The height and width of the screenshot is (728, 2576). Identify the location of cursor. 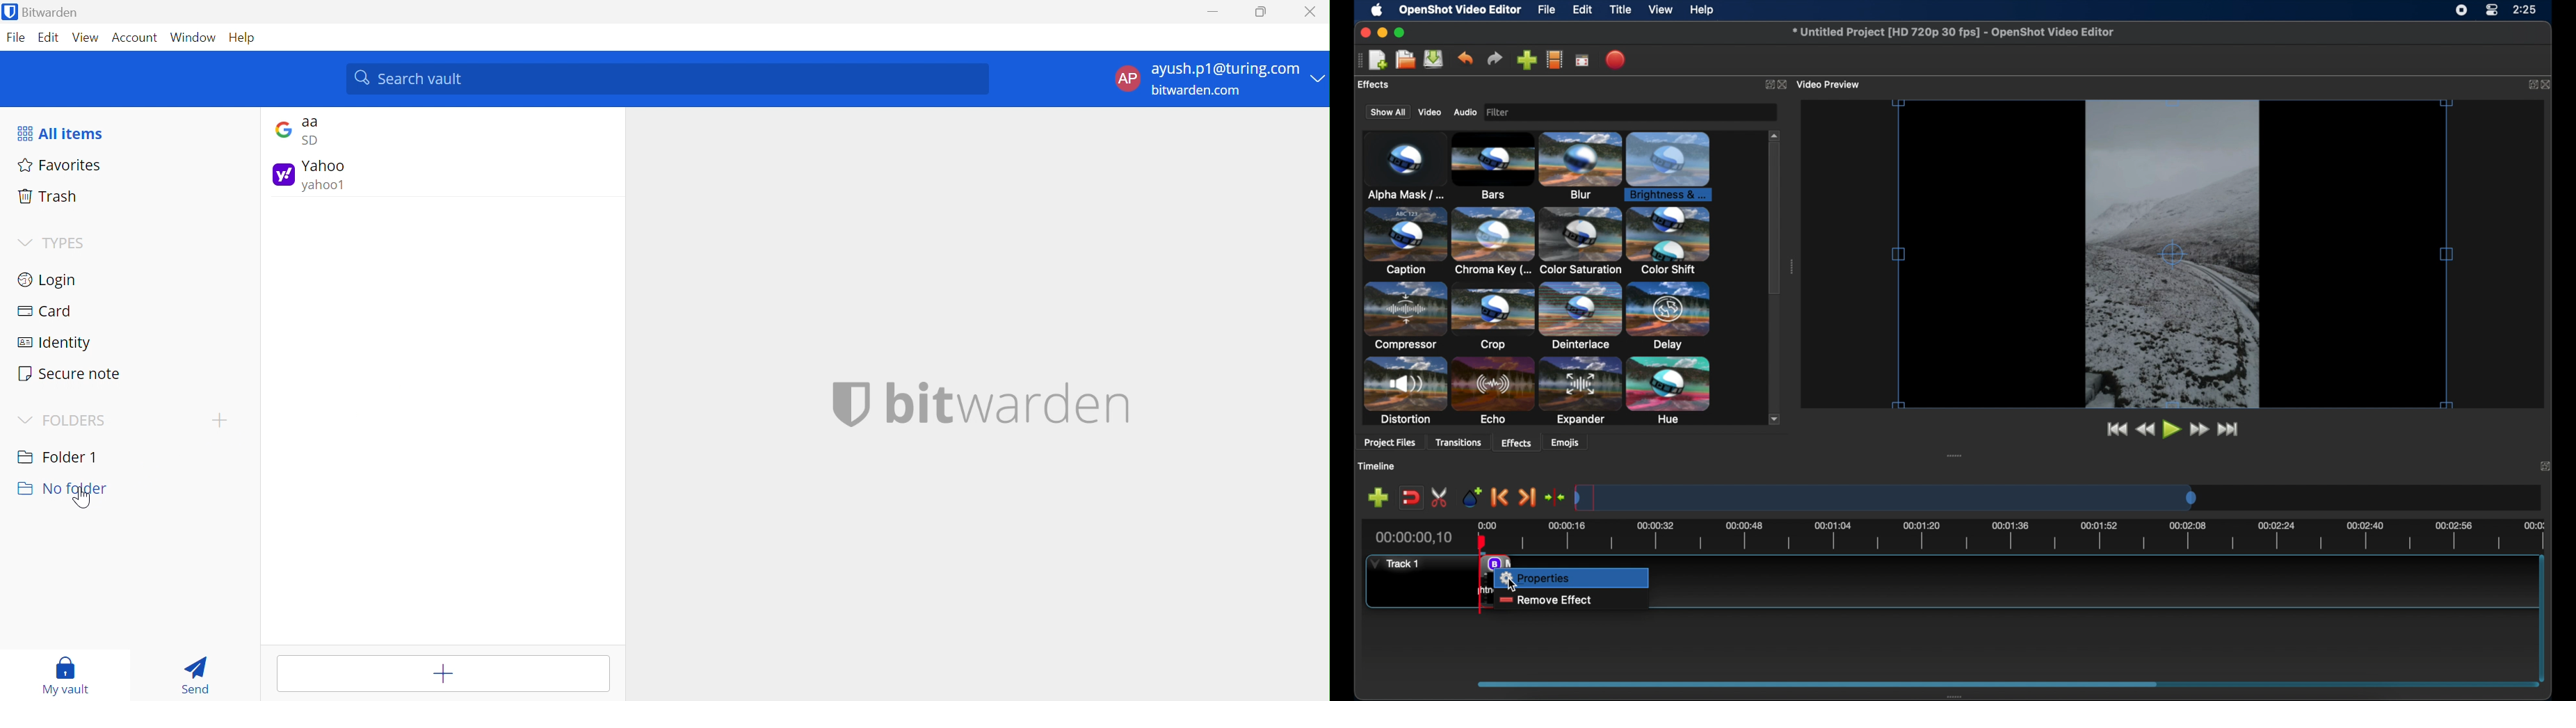
(1512, 584).